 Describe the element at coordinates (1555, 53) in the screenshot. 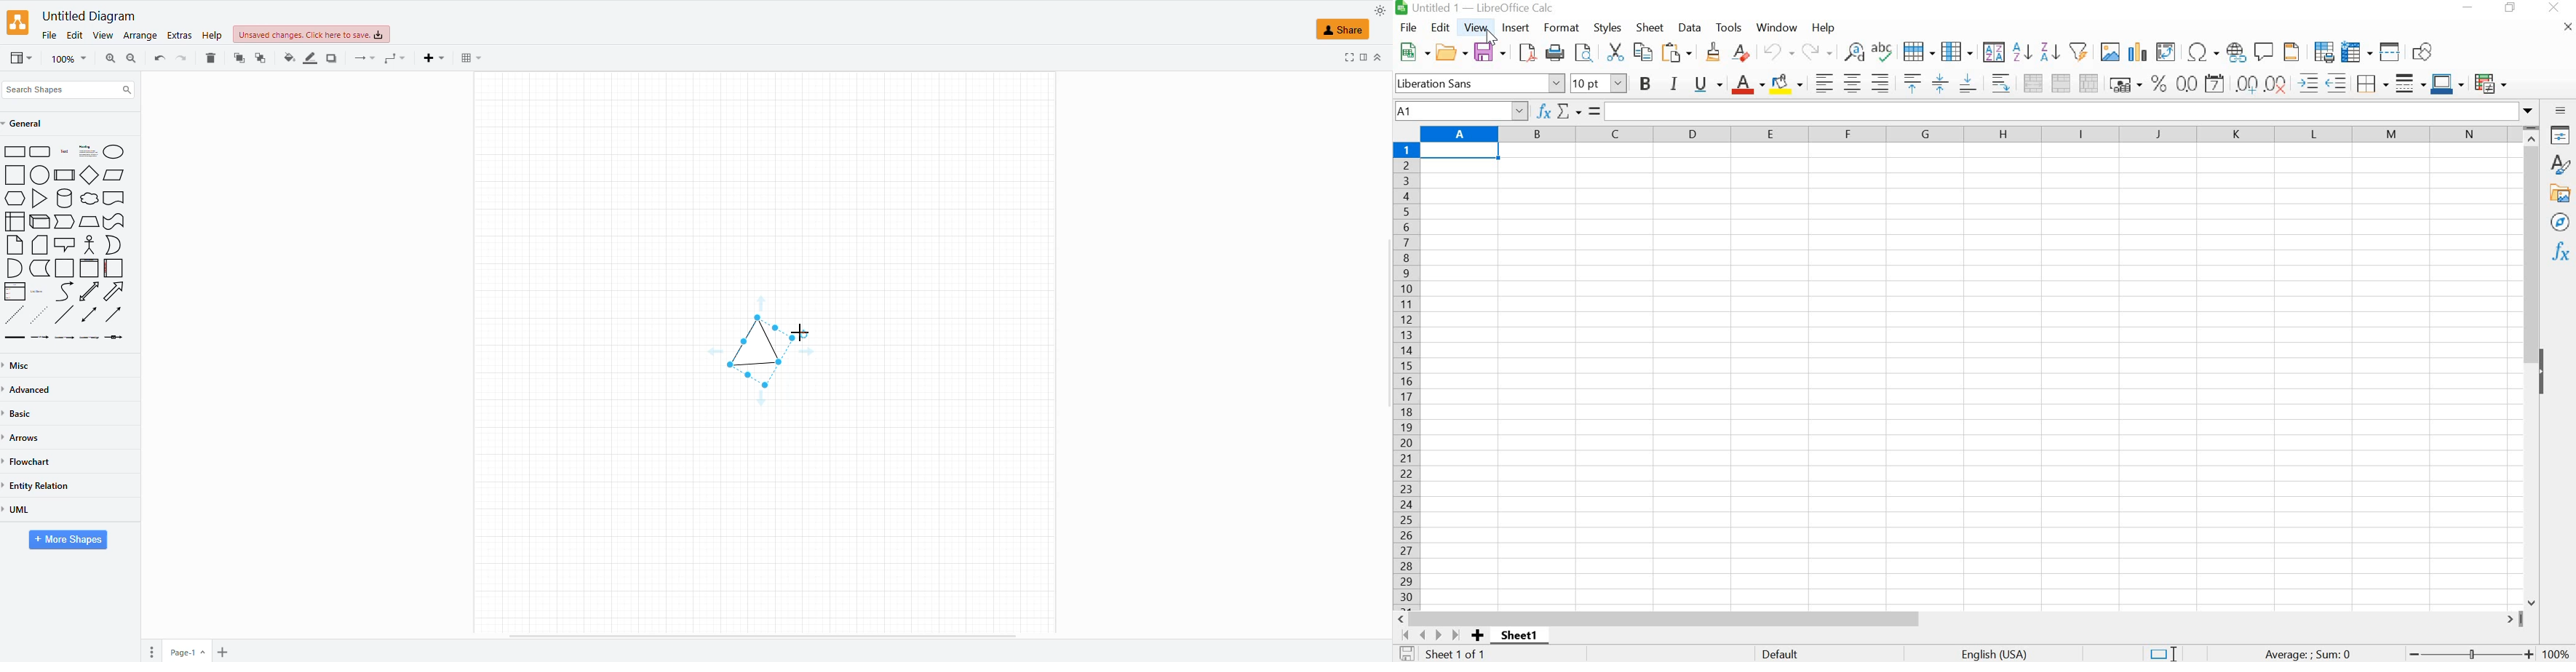

I see `PRINT` at that location.